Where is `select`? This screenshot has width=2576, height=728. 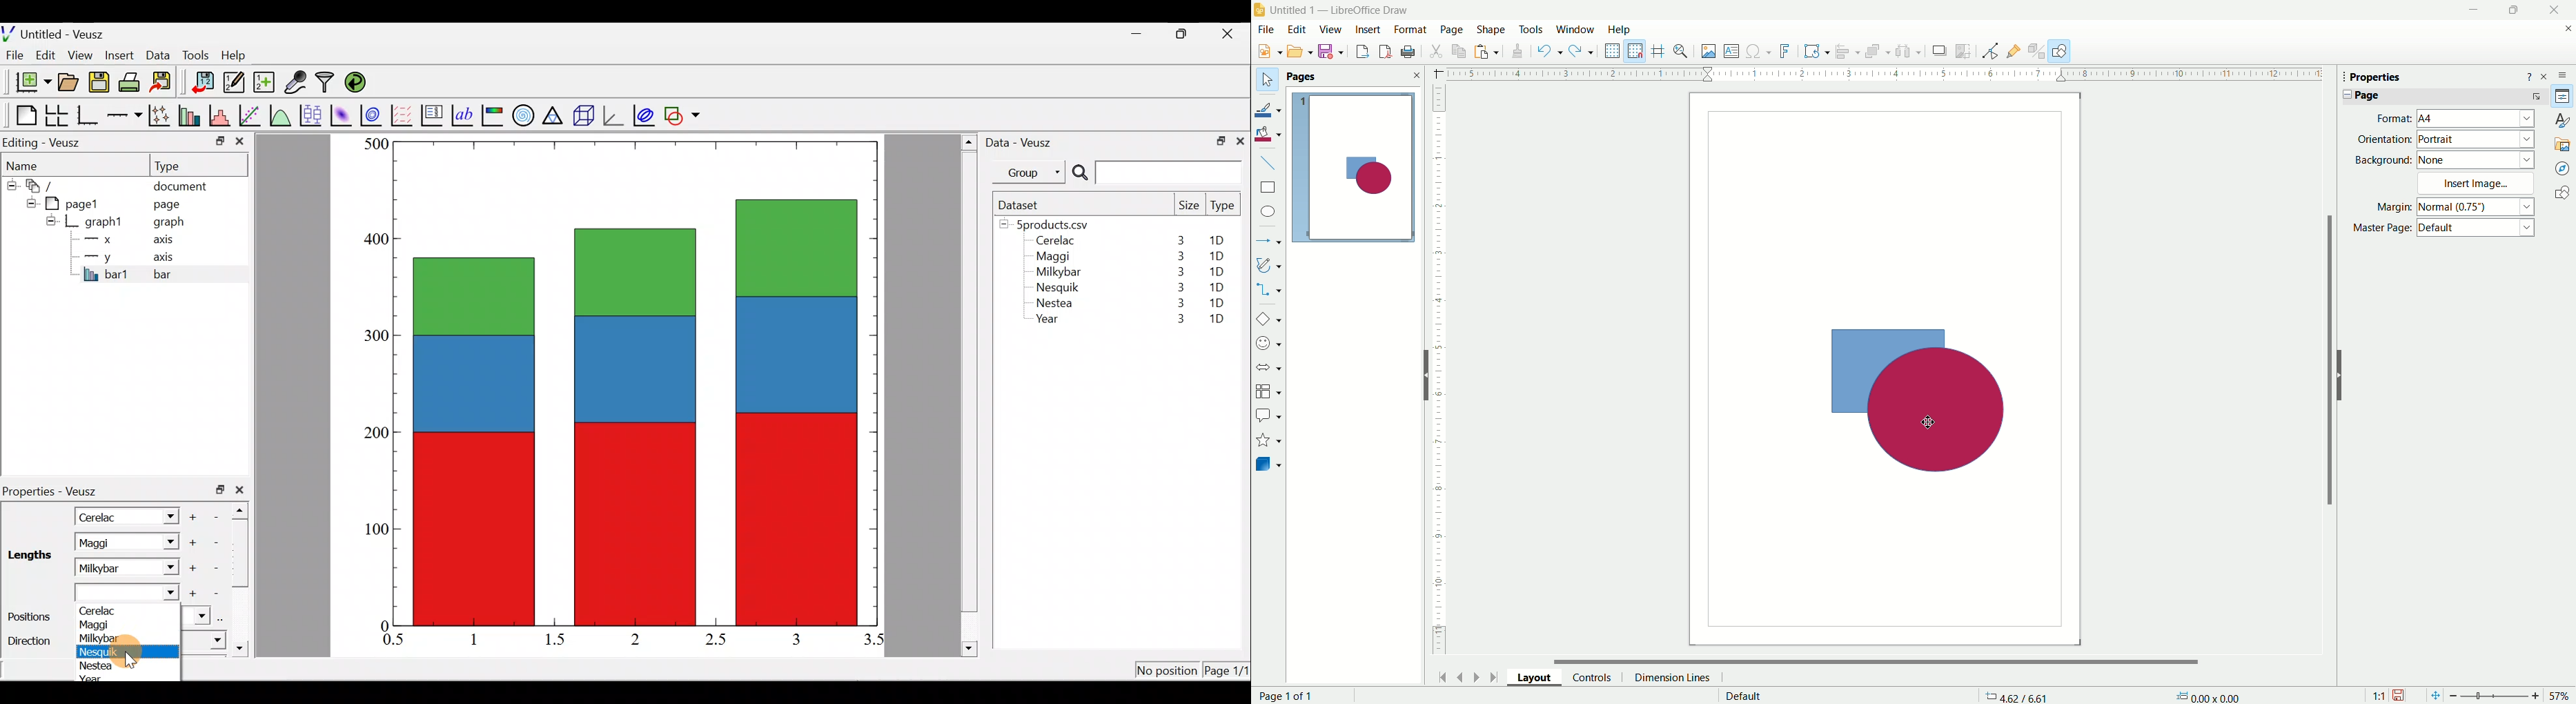
select is located at coordinates (1264, 77).